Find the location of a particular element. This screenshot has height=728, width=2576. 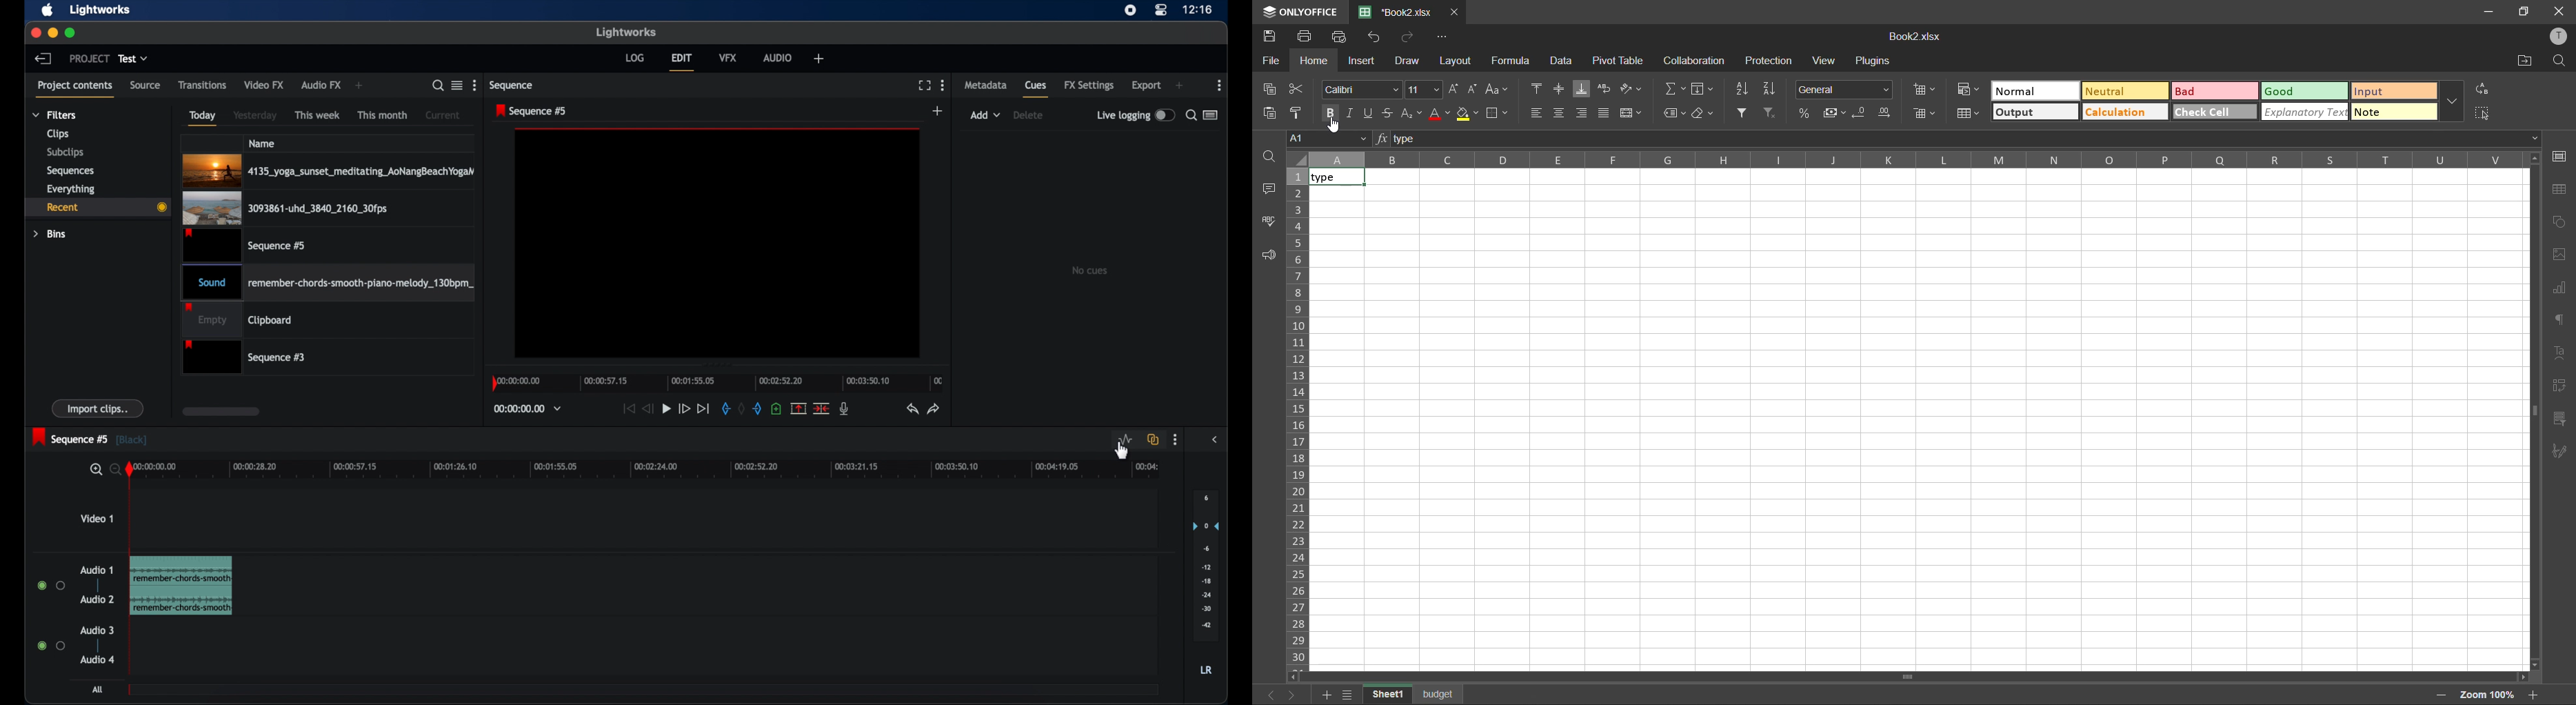

list of sheets is located at coordinates (1350, 695).